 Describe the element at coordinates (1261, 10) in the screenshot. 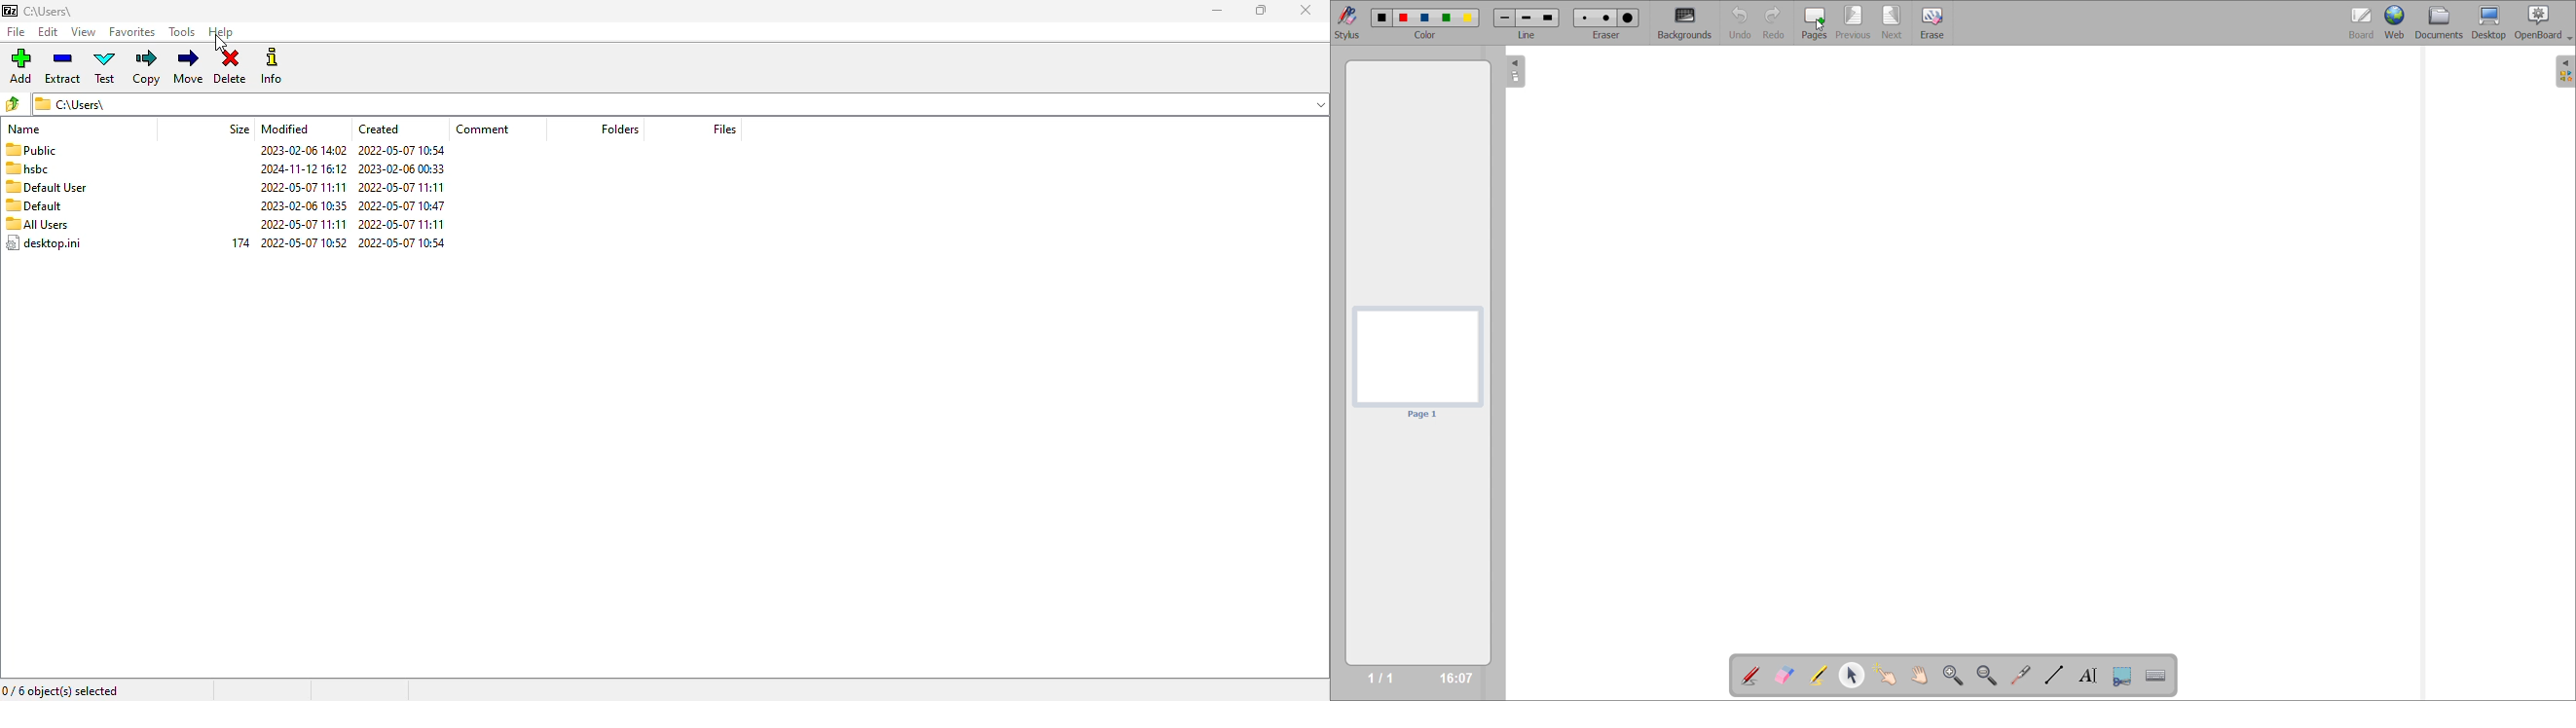

I see `maximize` at that location.